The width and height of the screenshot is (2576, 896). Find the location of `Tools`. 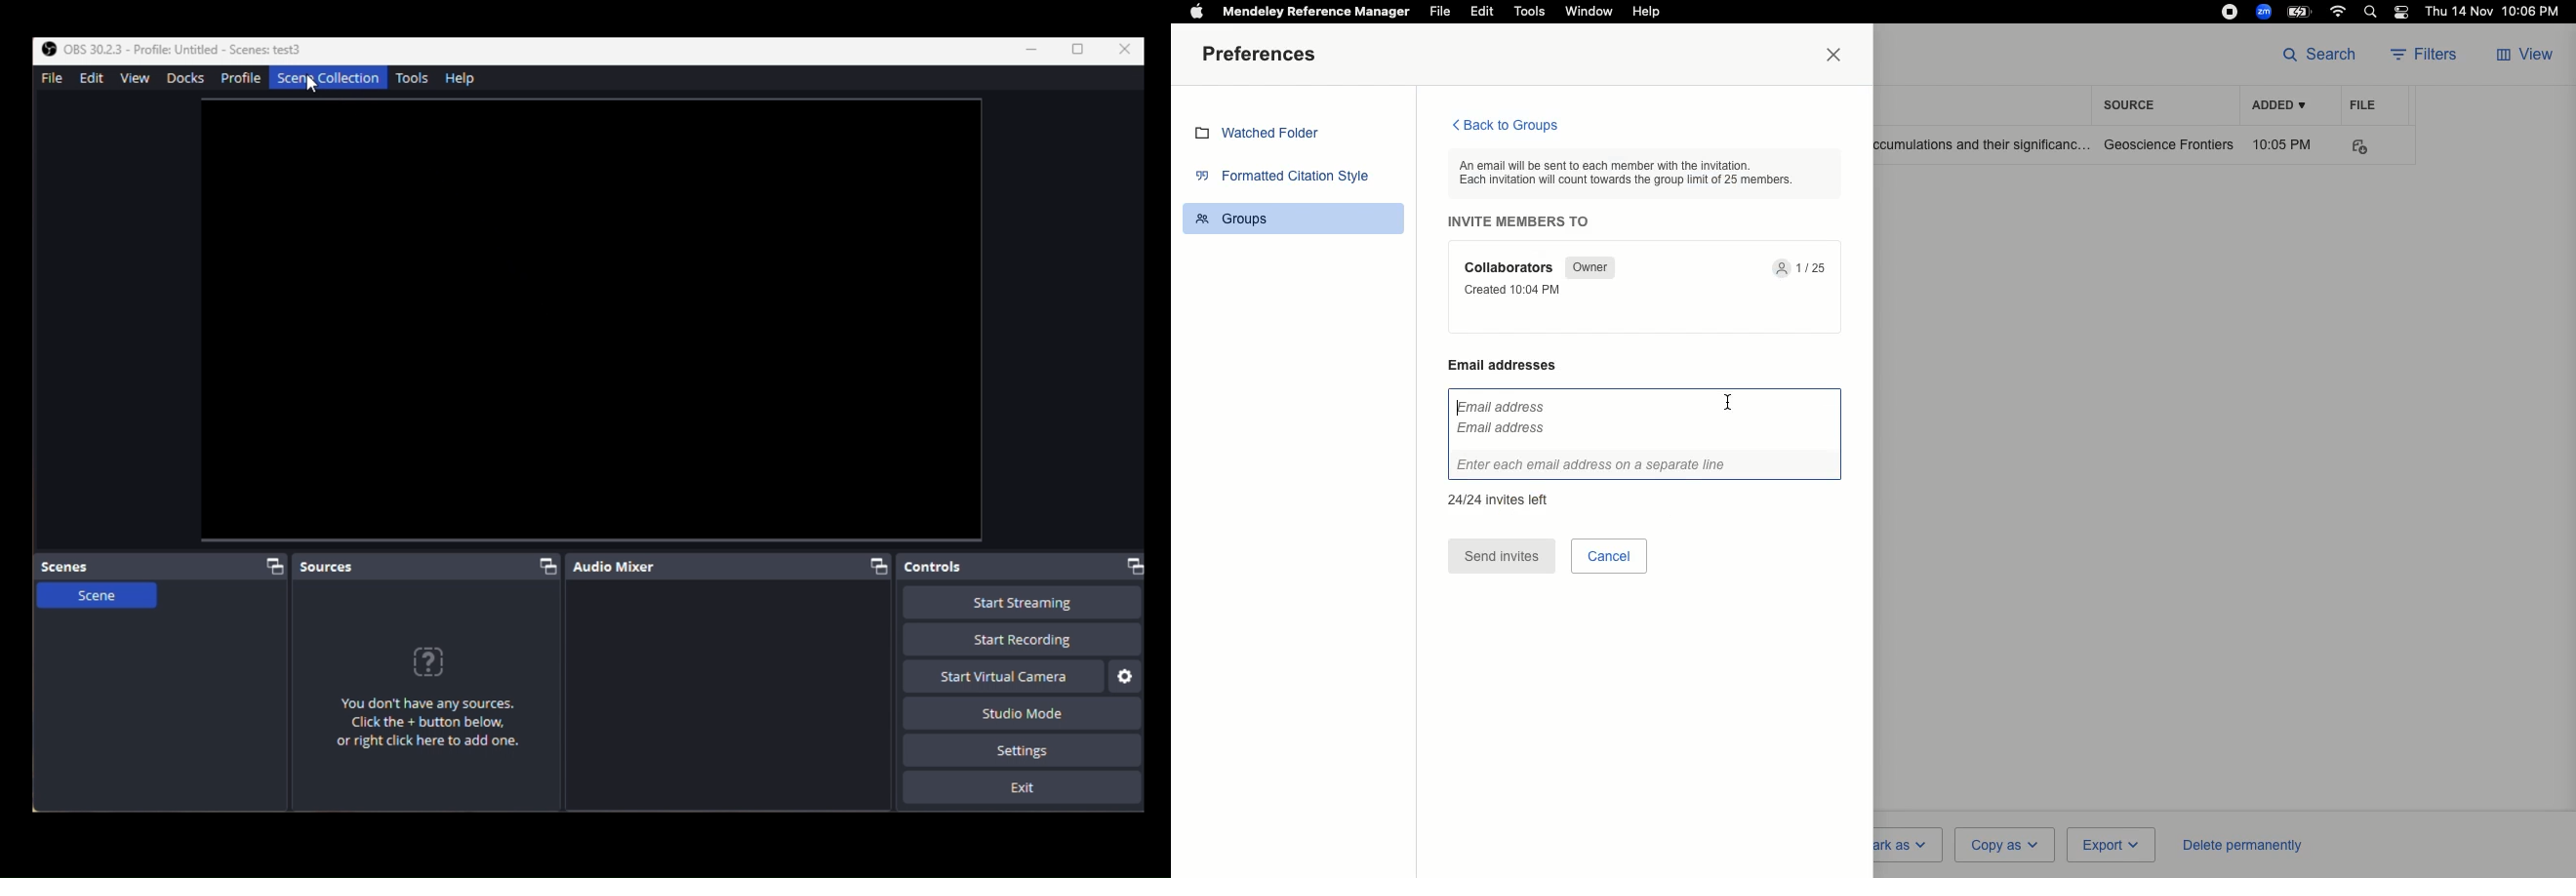

Tools is located at coordinates (416, 78).